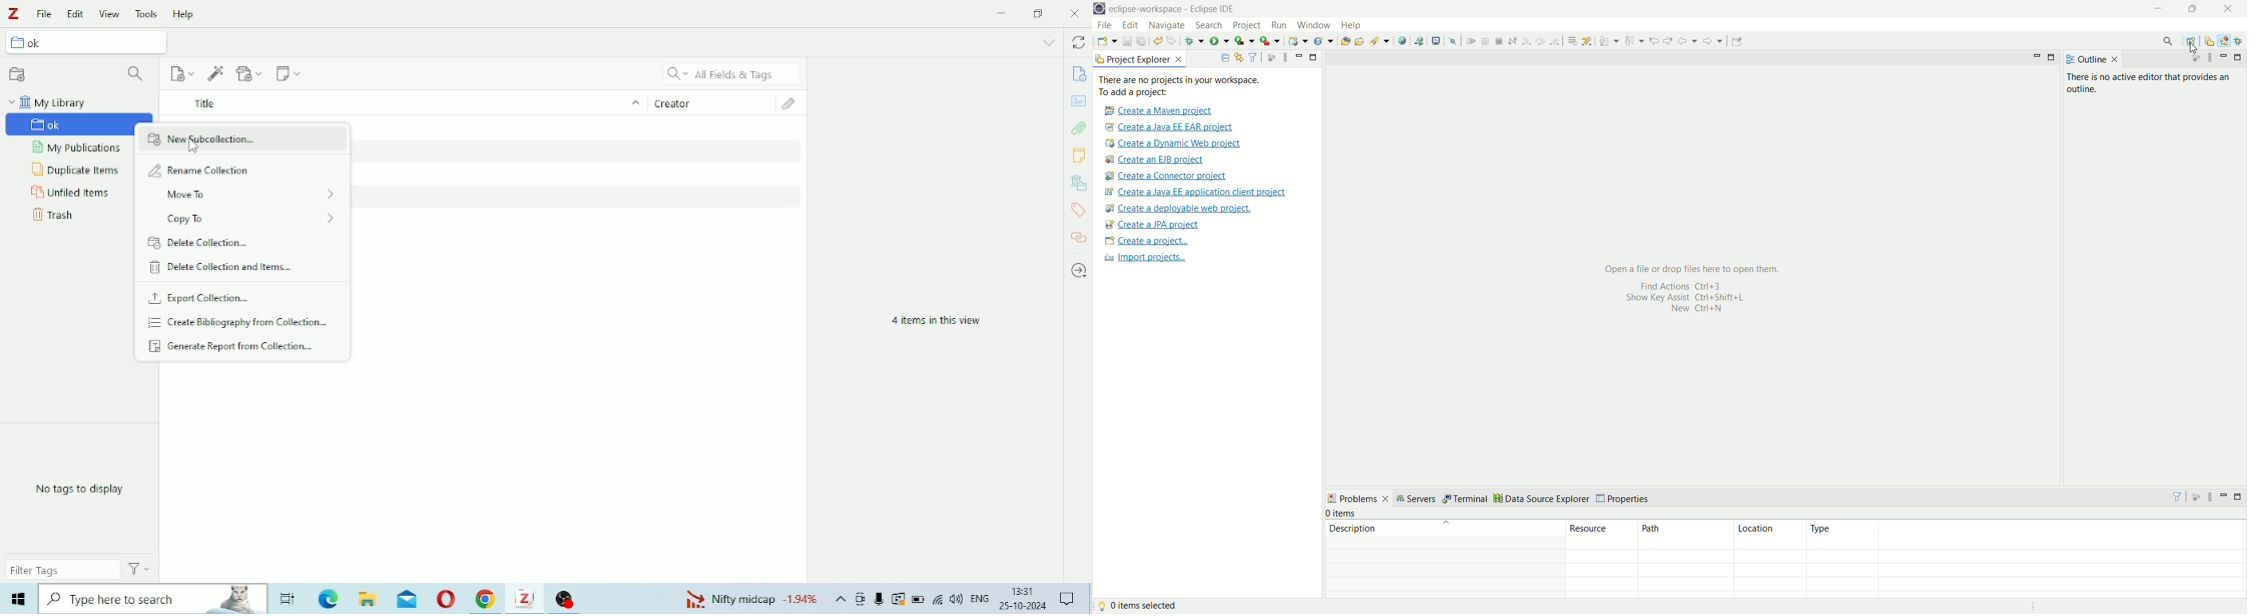 This screenshot has height=616, width=2268. What do you see at coordinates (407, 598) in the screenshot?
I see `Mail` at bounding box center [407, 598].